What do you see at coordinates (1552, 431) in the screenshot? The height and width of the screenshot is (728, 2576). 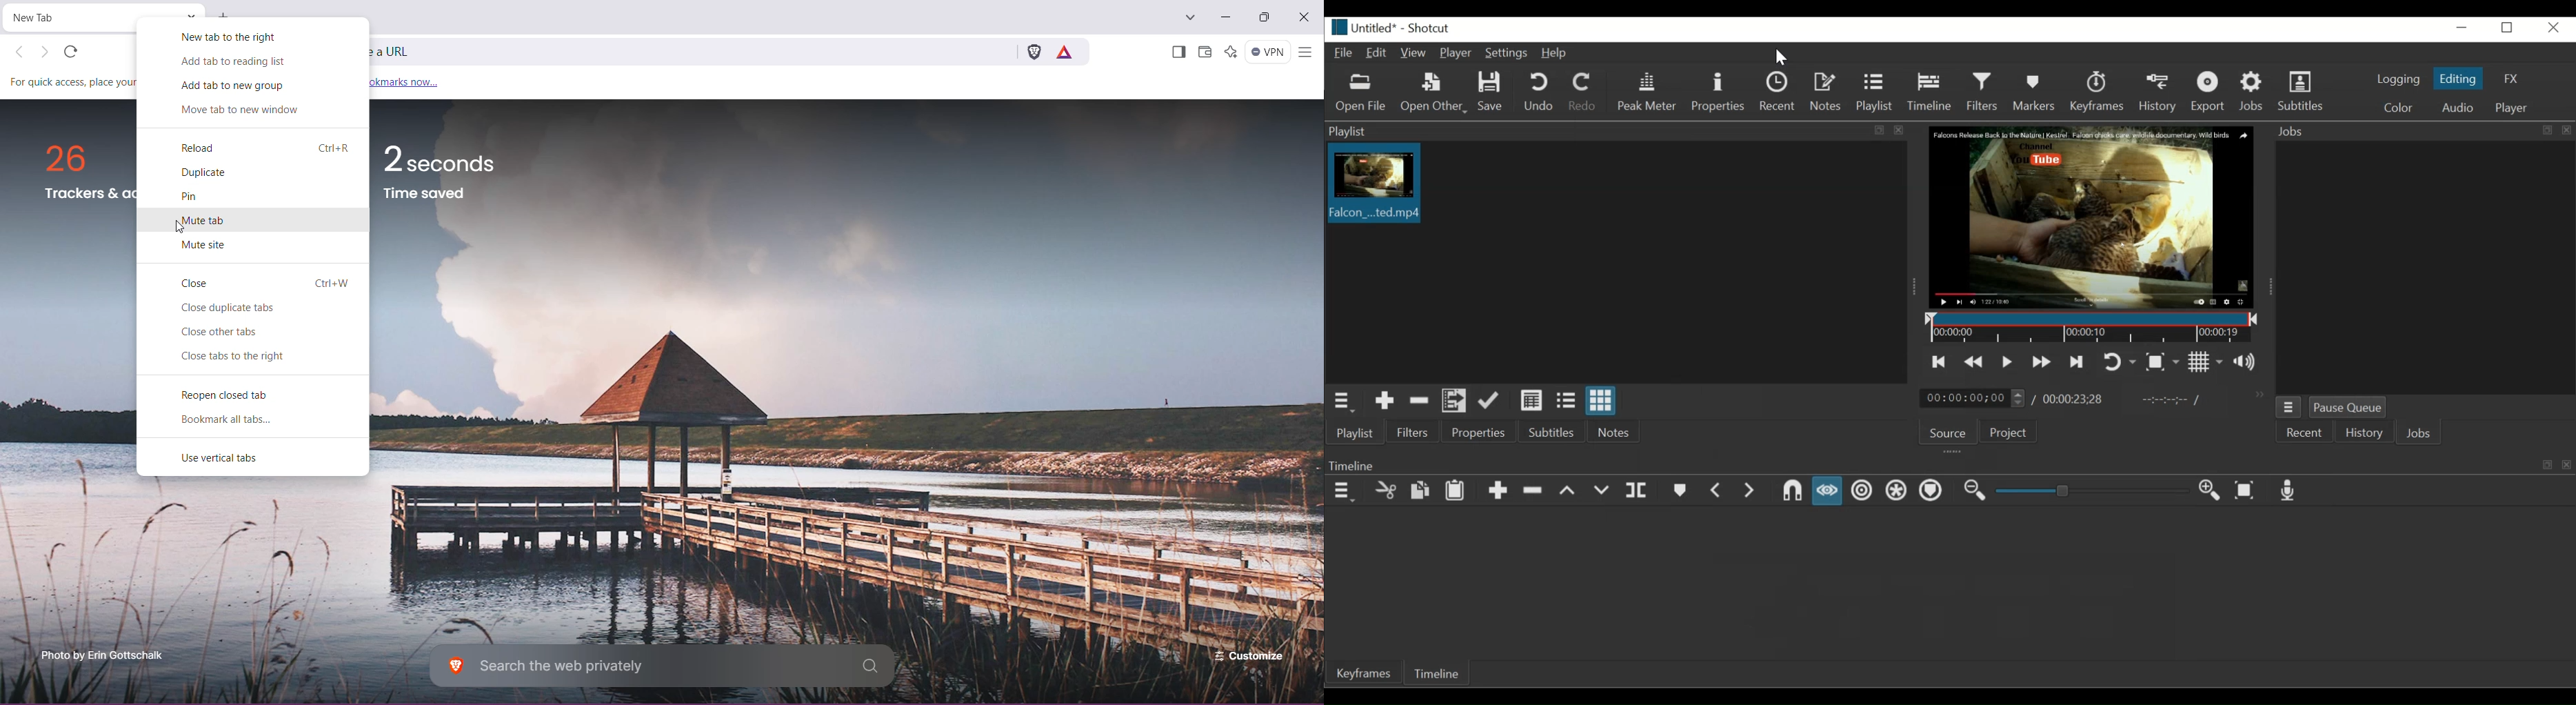 I see `Subtitles` at bounding box center [1552, 431].